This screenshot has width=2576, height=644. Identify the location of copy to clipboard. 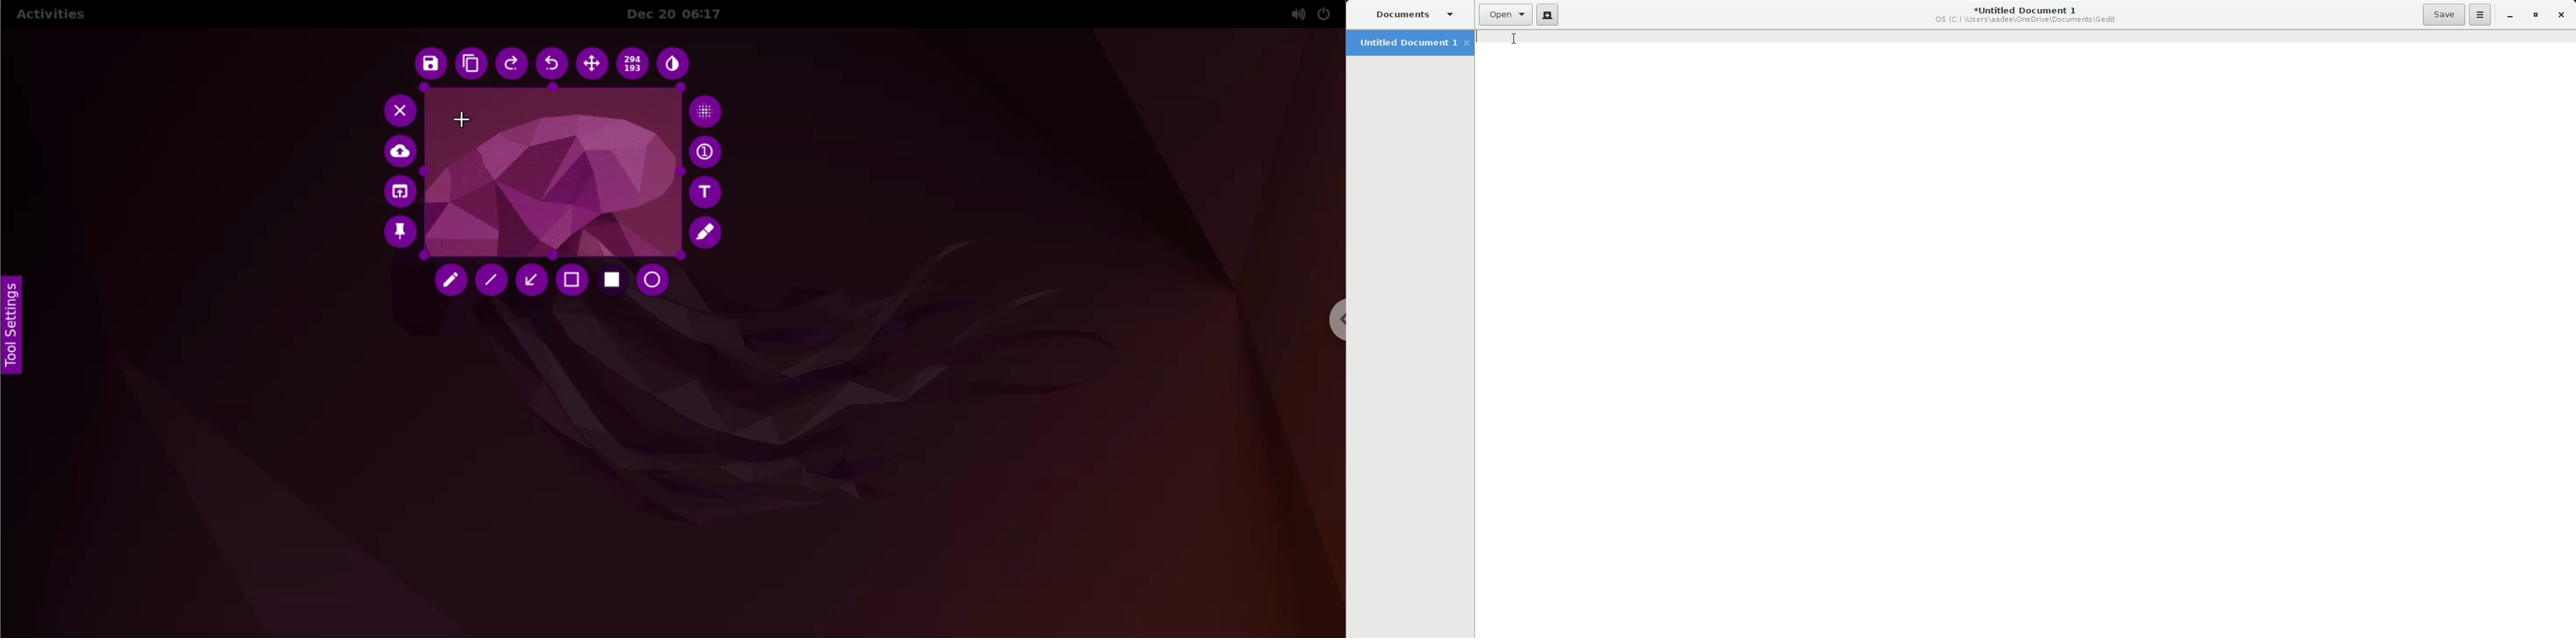
(470, 65).